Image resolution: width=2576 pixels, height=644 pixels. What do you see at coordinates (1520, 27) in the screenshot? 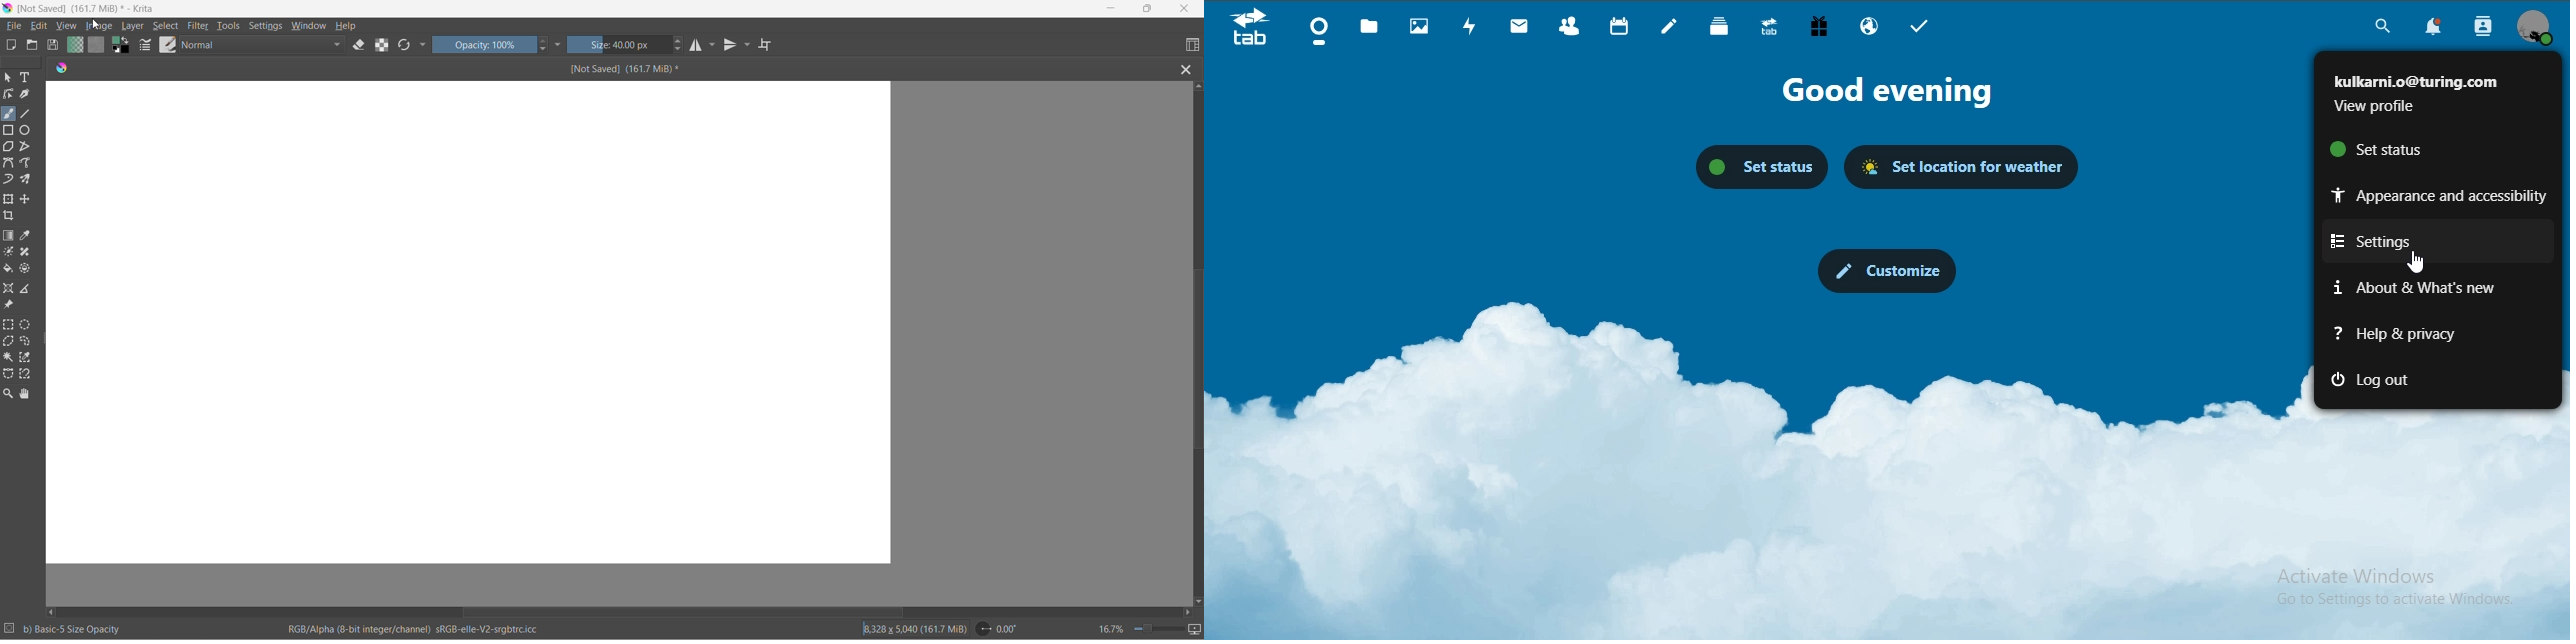
I see `mail` at bounding box center [1520, 27].